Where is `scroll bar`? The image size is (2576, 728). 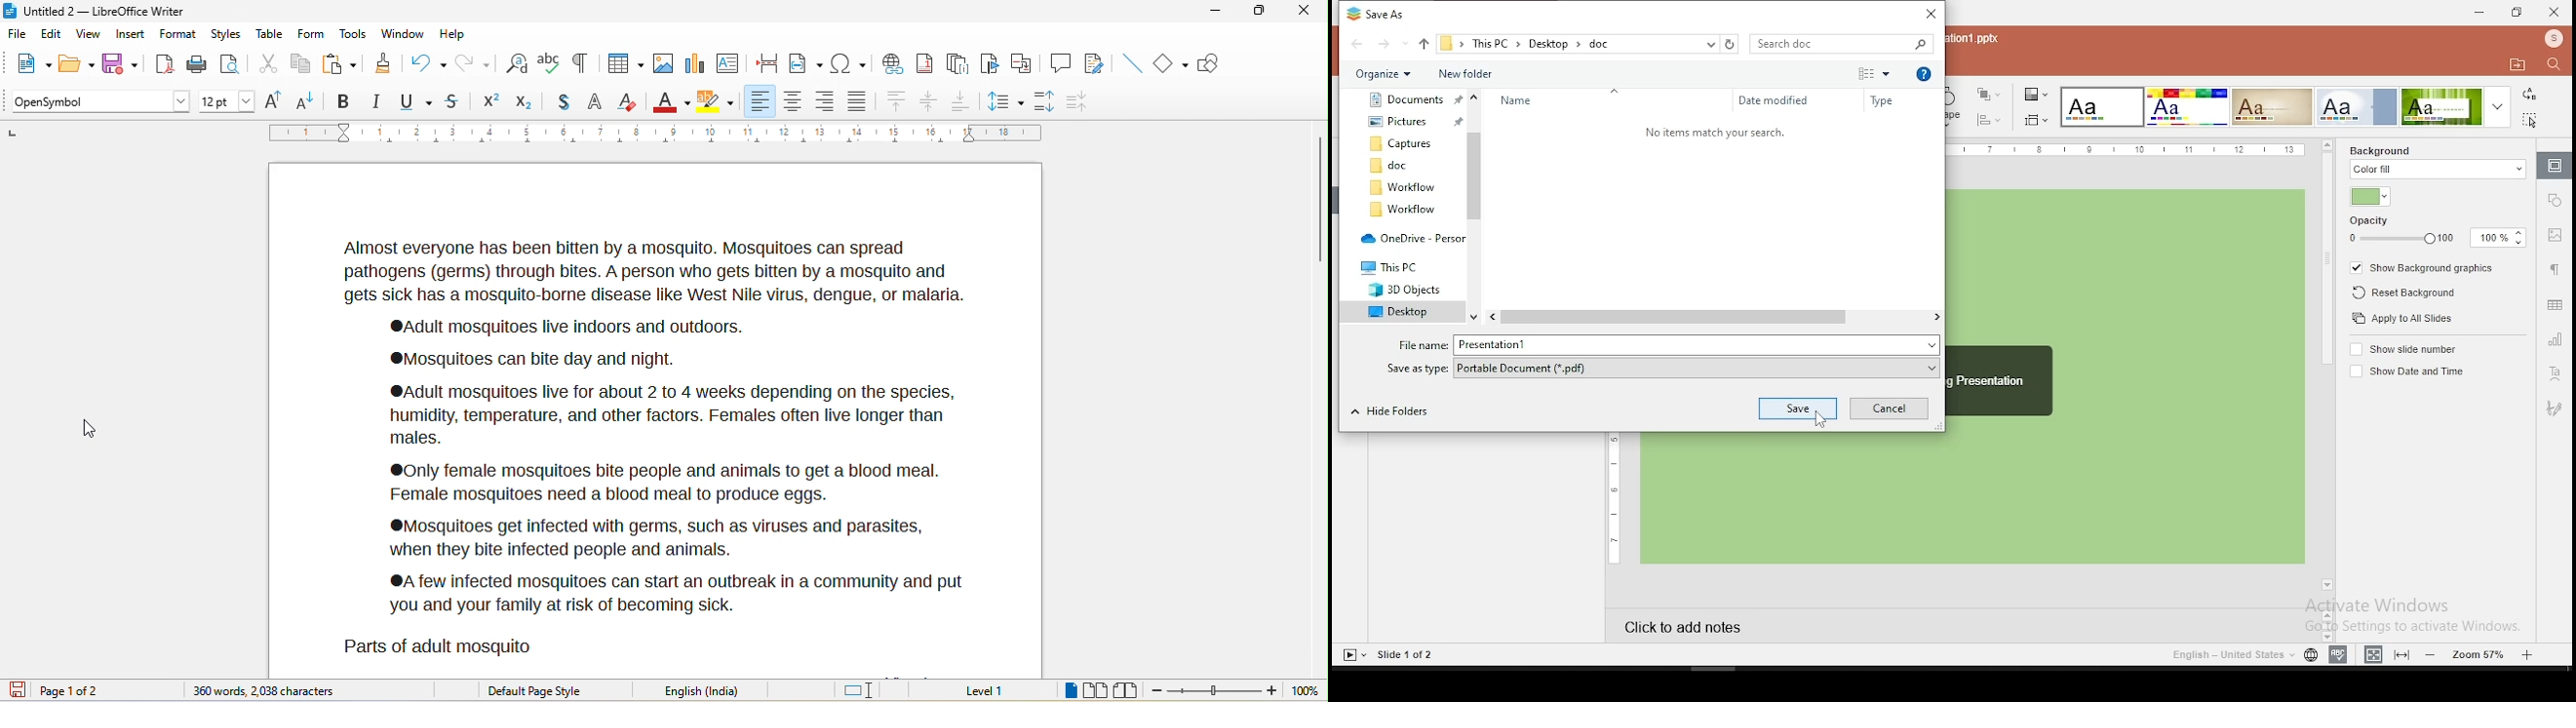 scroll bar is located at coordinates (2326, 371).